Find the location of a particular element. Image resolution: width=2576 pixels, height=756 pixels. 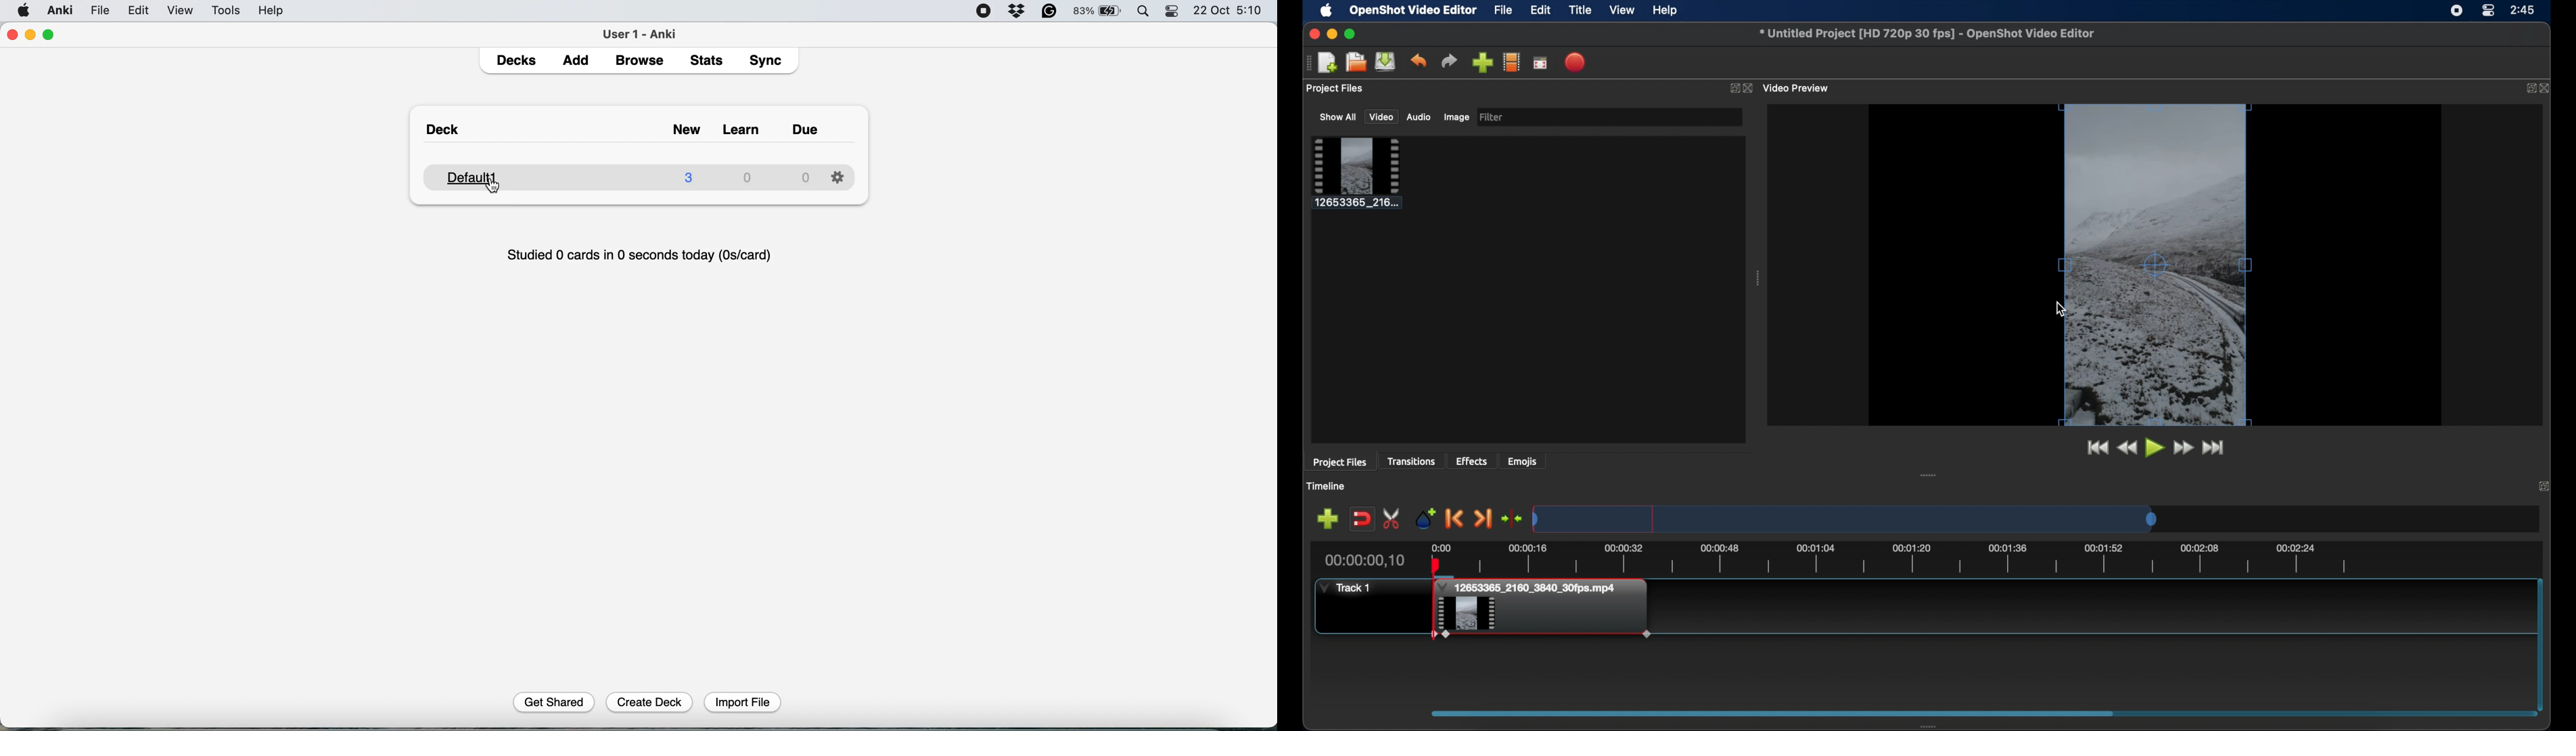

Settings is located at coordinates (838, 175).